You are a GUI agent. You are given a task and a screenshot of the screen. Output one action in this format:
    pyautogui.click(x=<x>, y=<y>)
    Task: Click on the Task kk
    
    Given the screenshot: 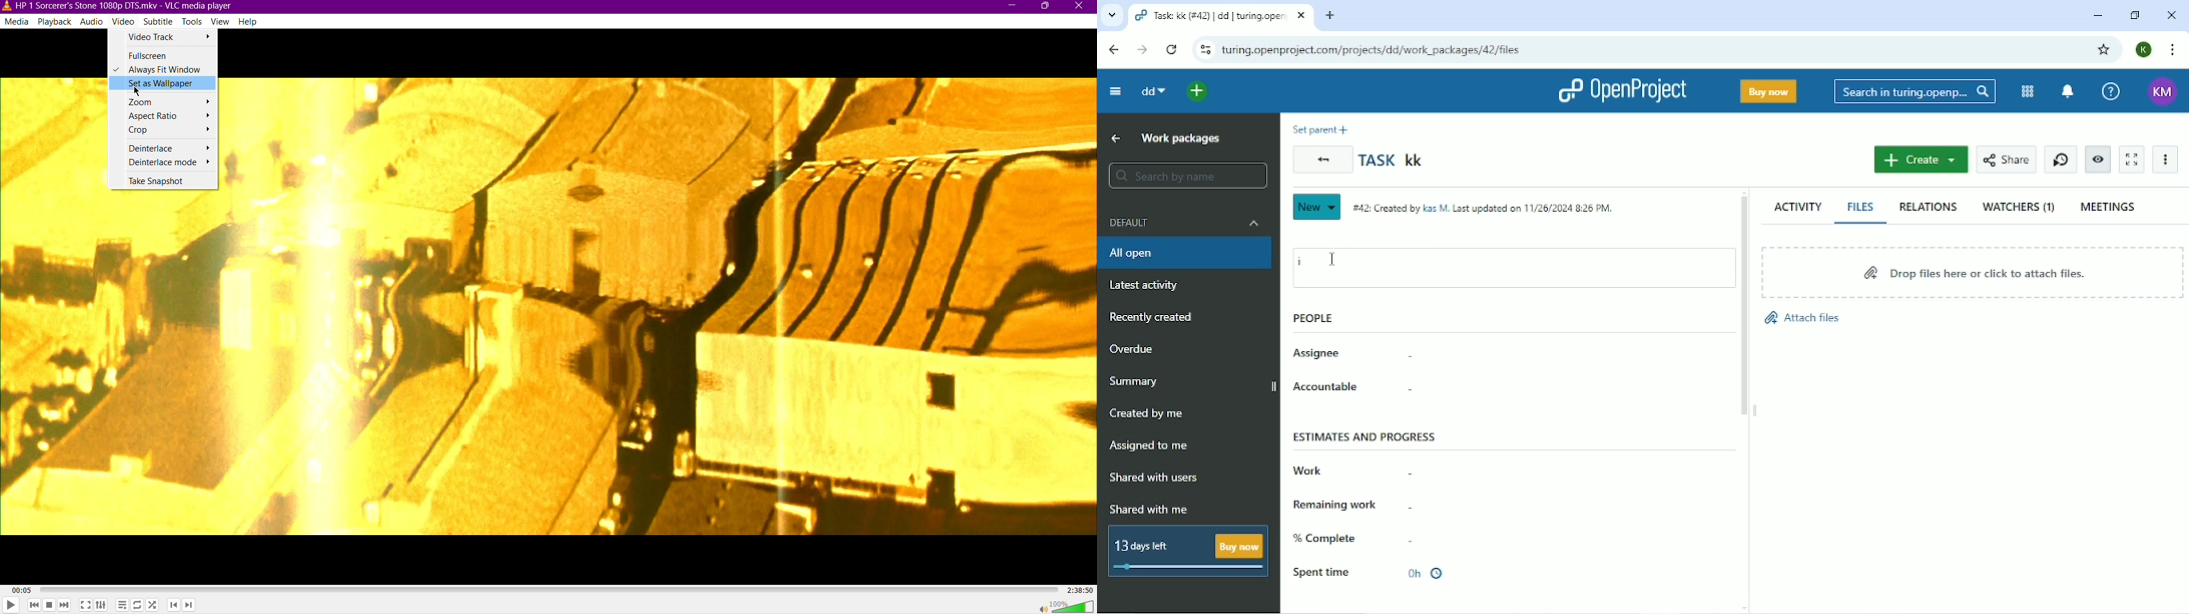 What is the action you would take?
    pyautogui.click(x=1394, y=161)
    